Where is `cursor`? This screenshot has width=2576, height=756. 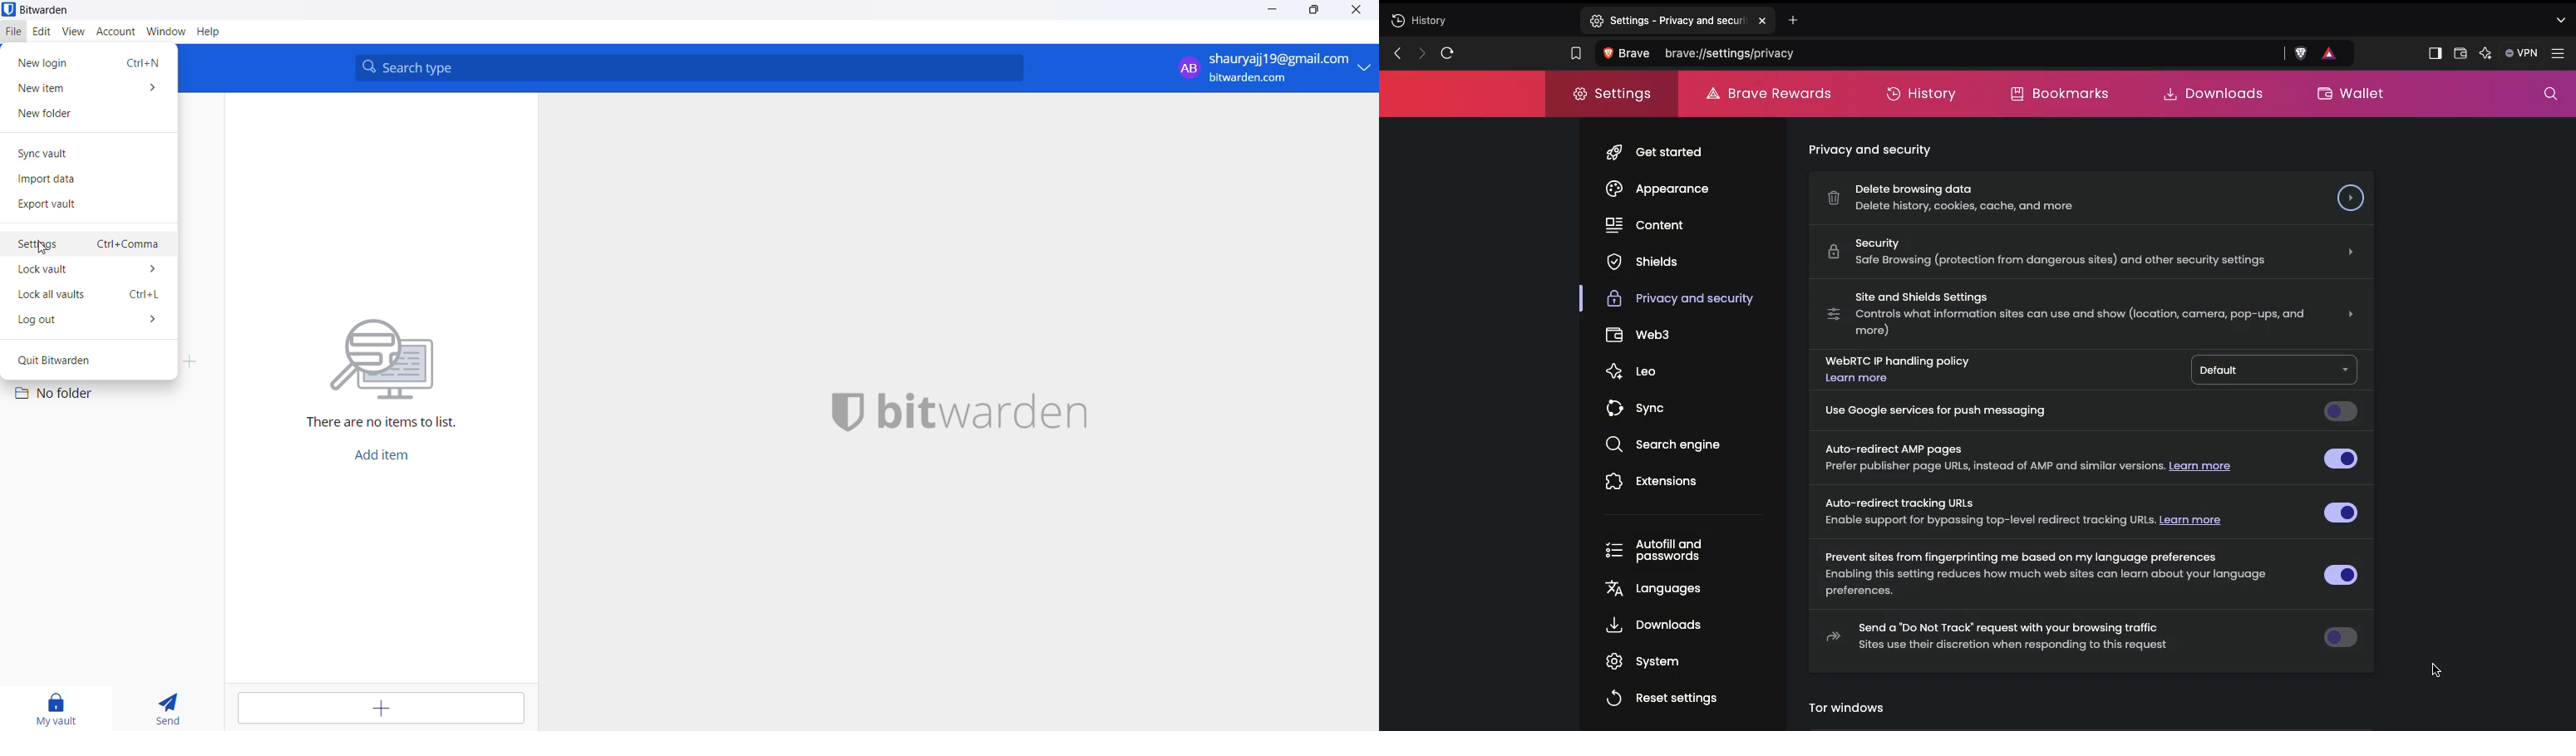 cursor is located at coordinates (45, 249).